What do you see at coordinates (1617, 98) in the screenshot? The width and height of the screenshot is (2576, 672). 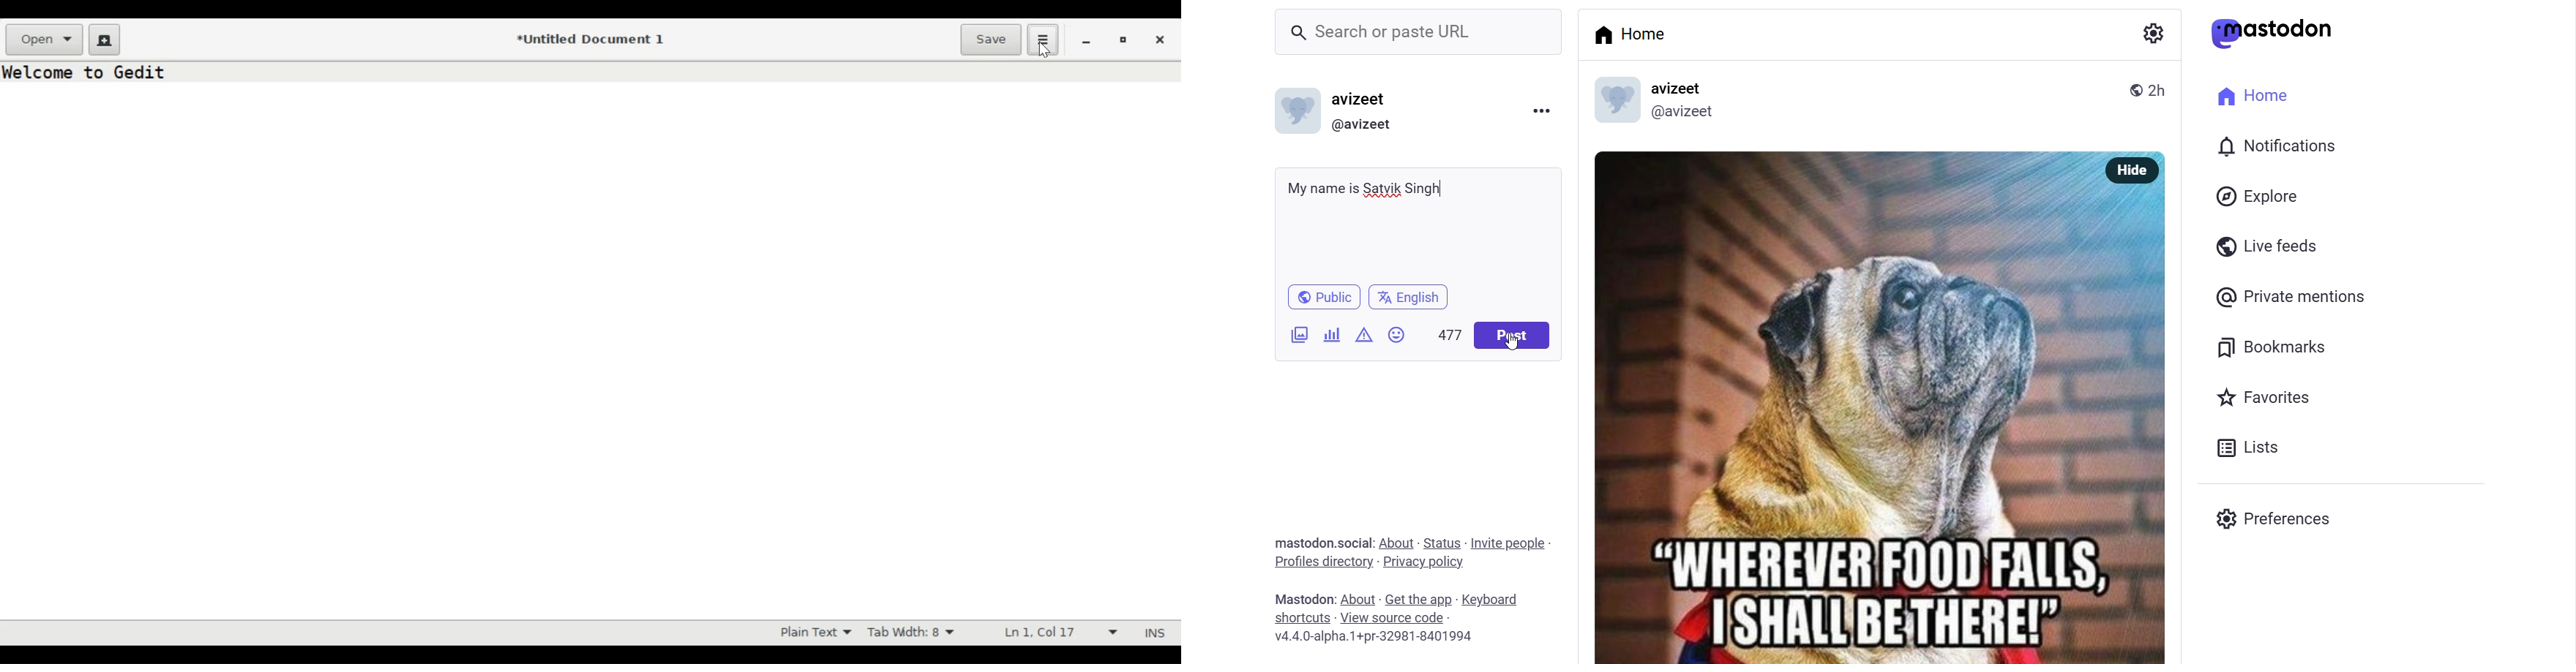 I see `logo` at bounding box center [1617, 98].